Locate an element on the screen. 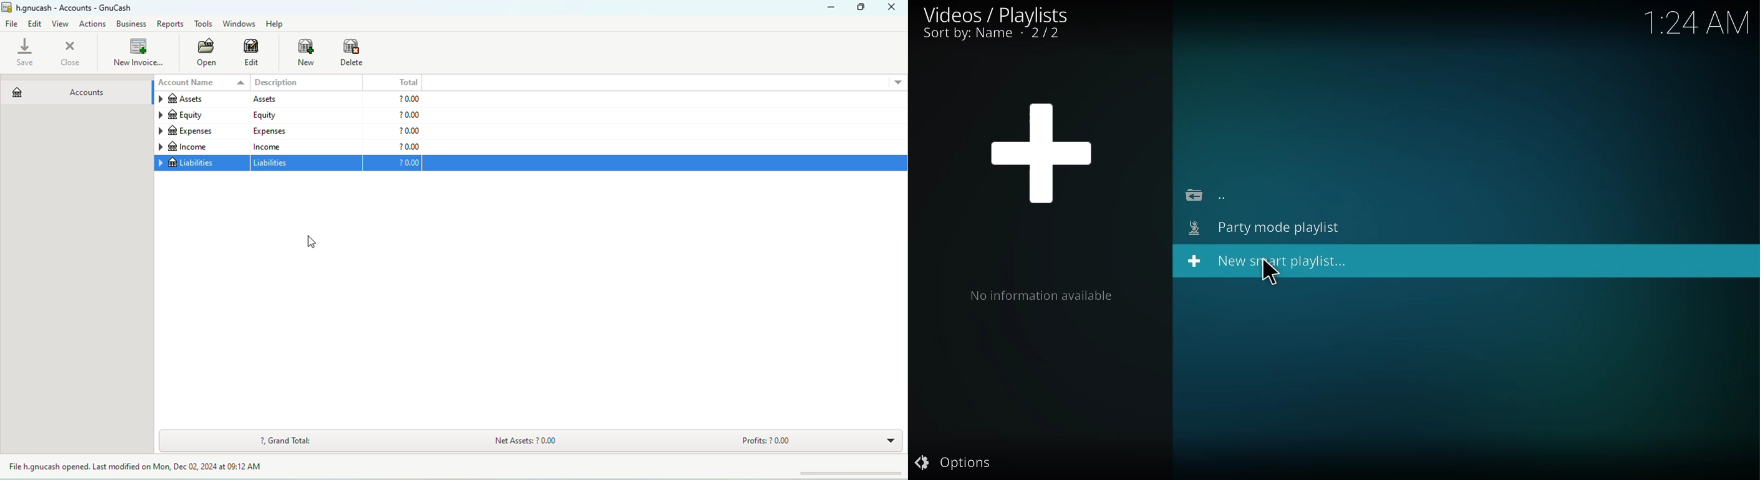 The height and width of the screenshot is (504, 1764). description is located at coordinates (306, 83).